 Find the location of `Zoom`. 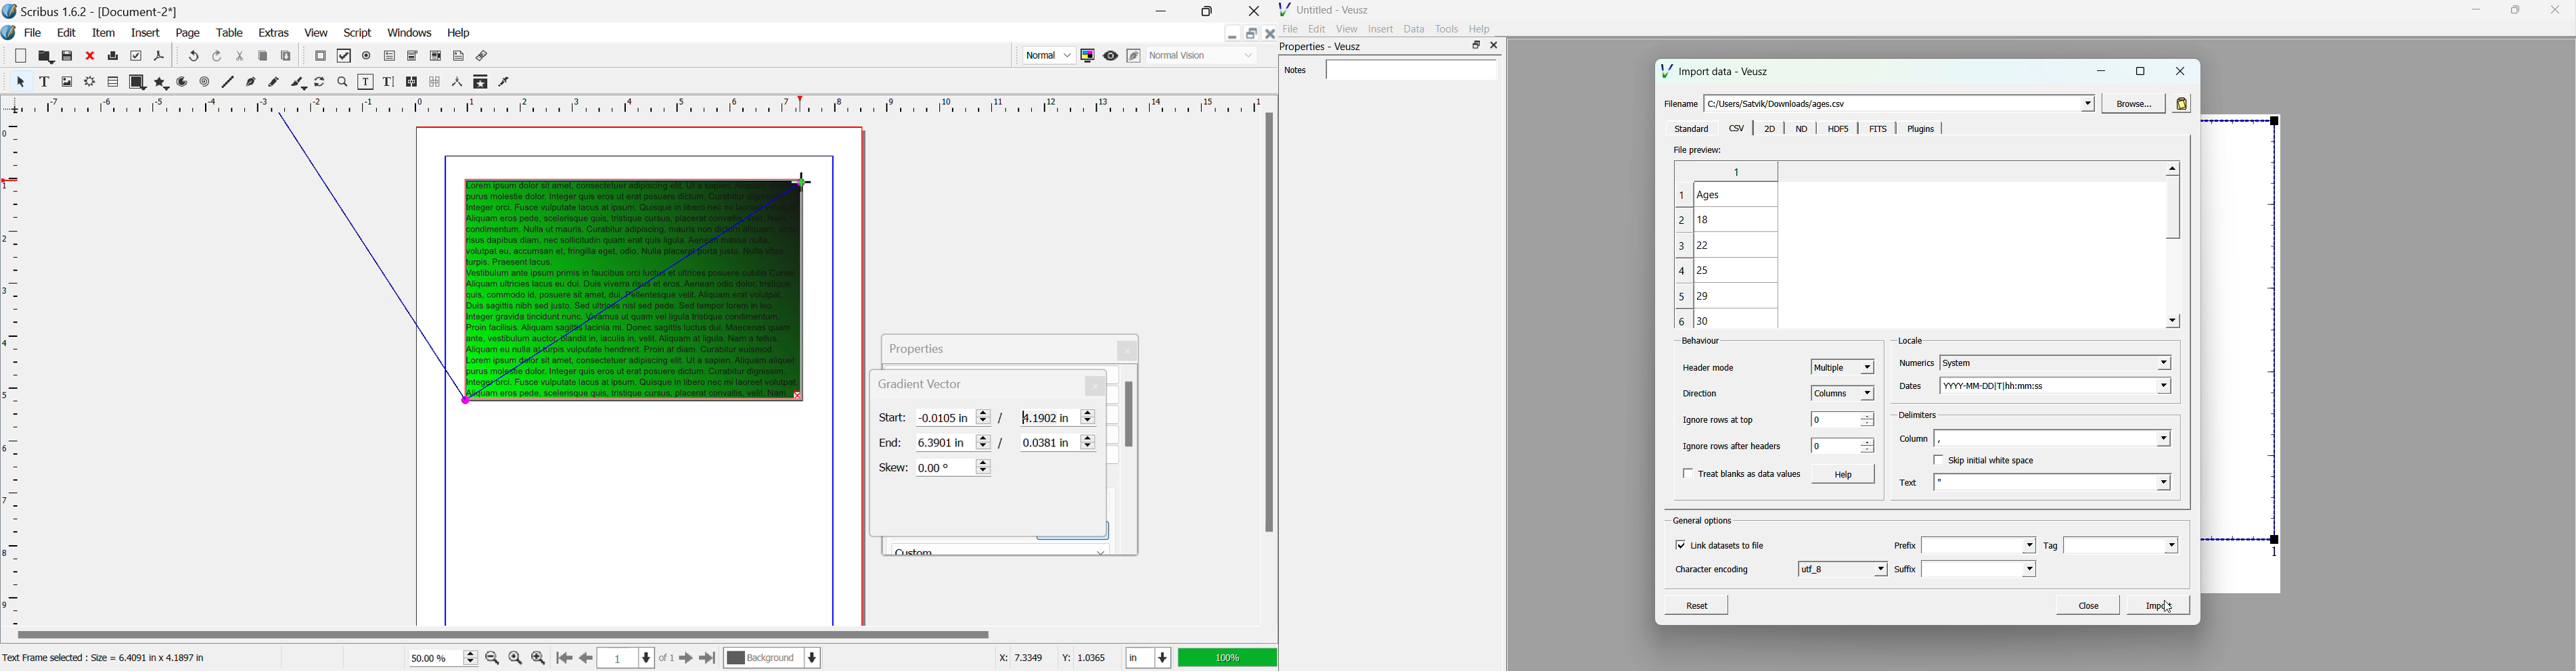

Zoom is located at coordinates (344, 82).